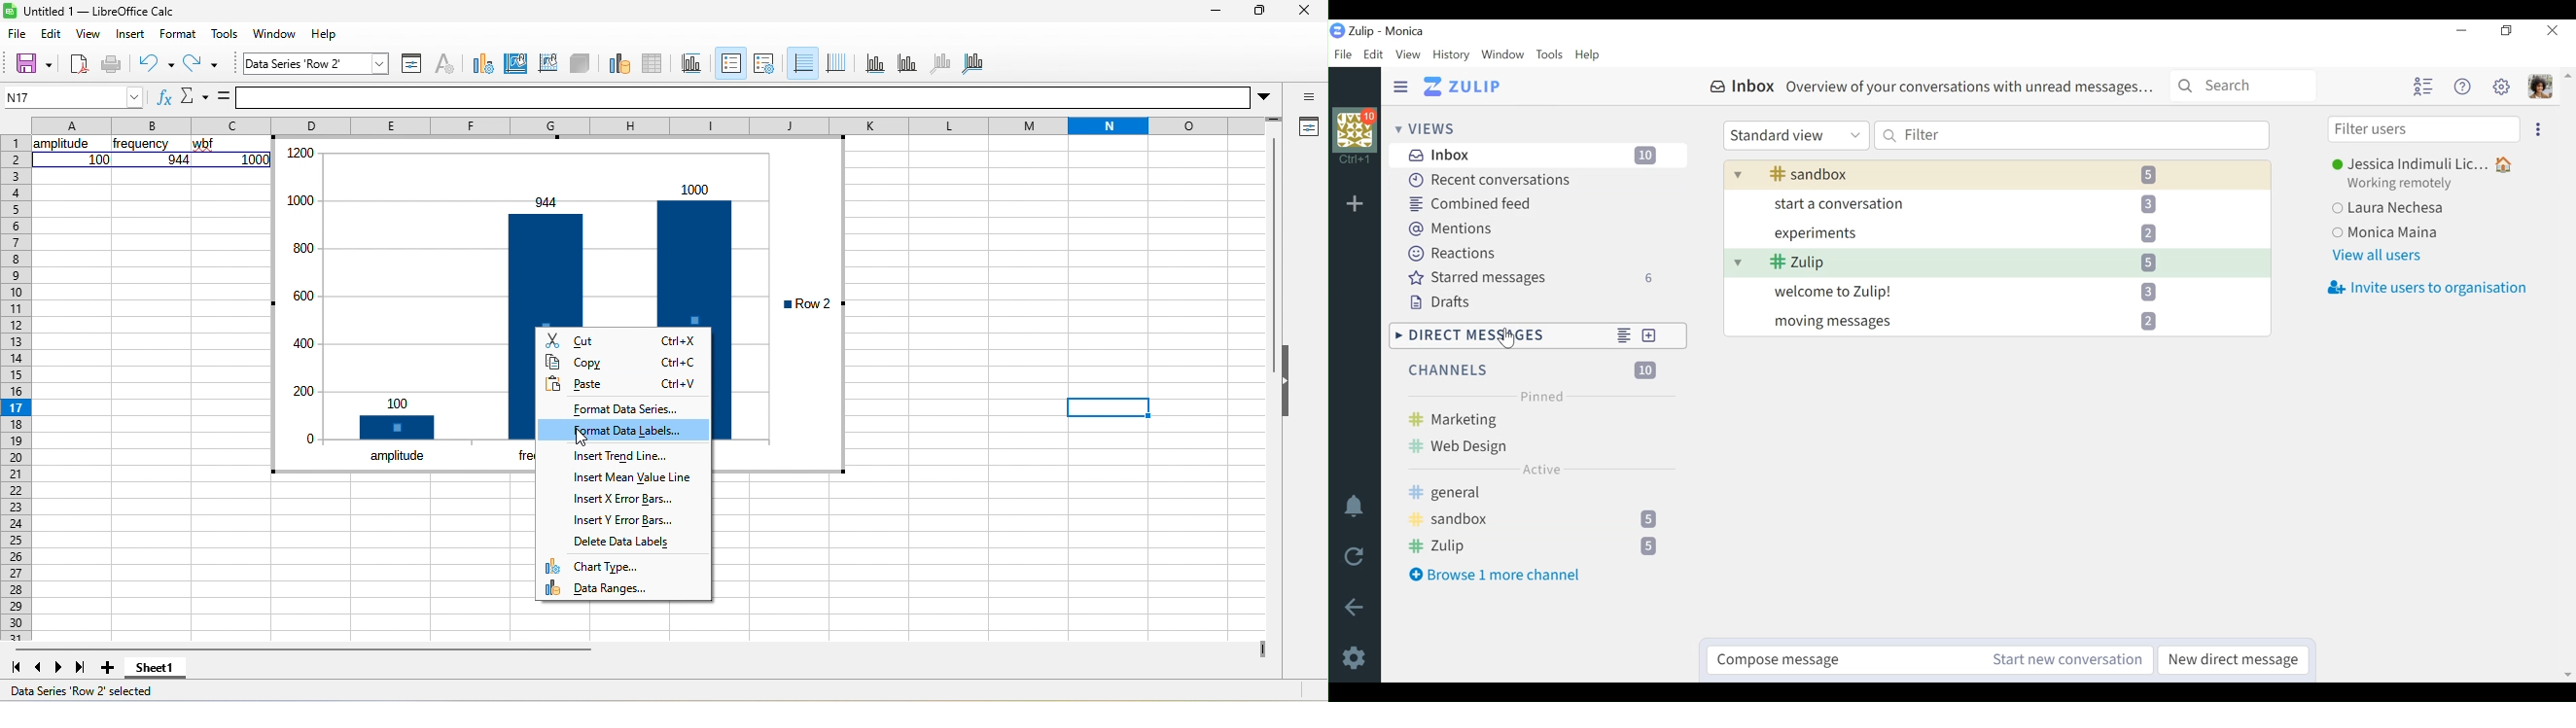  I want to click on formula bar, so click(760, 96).